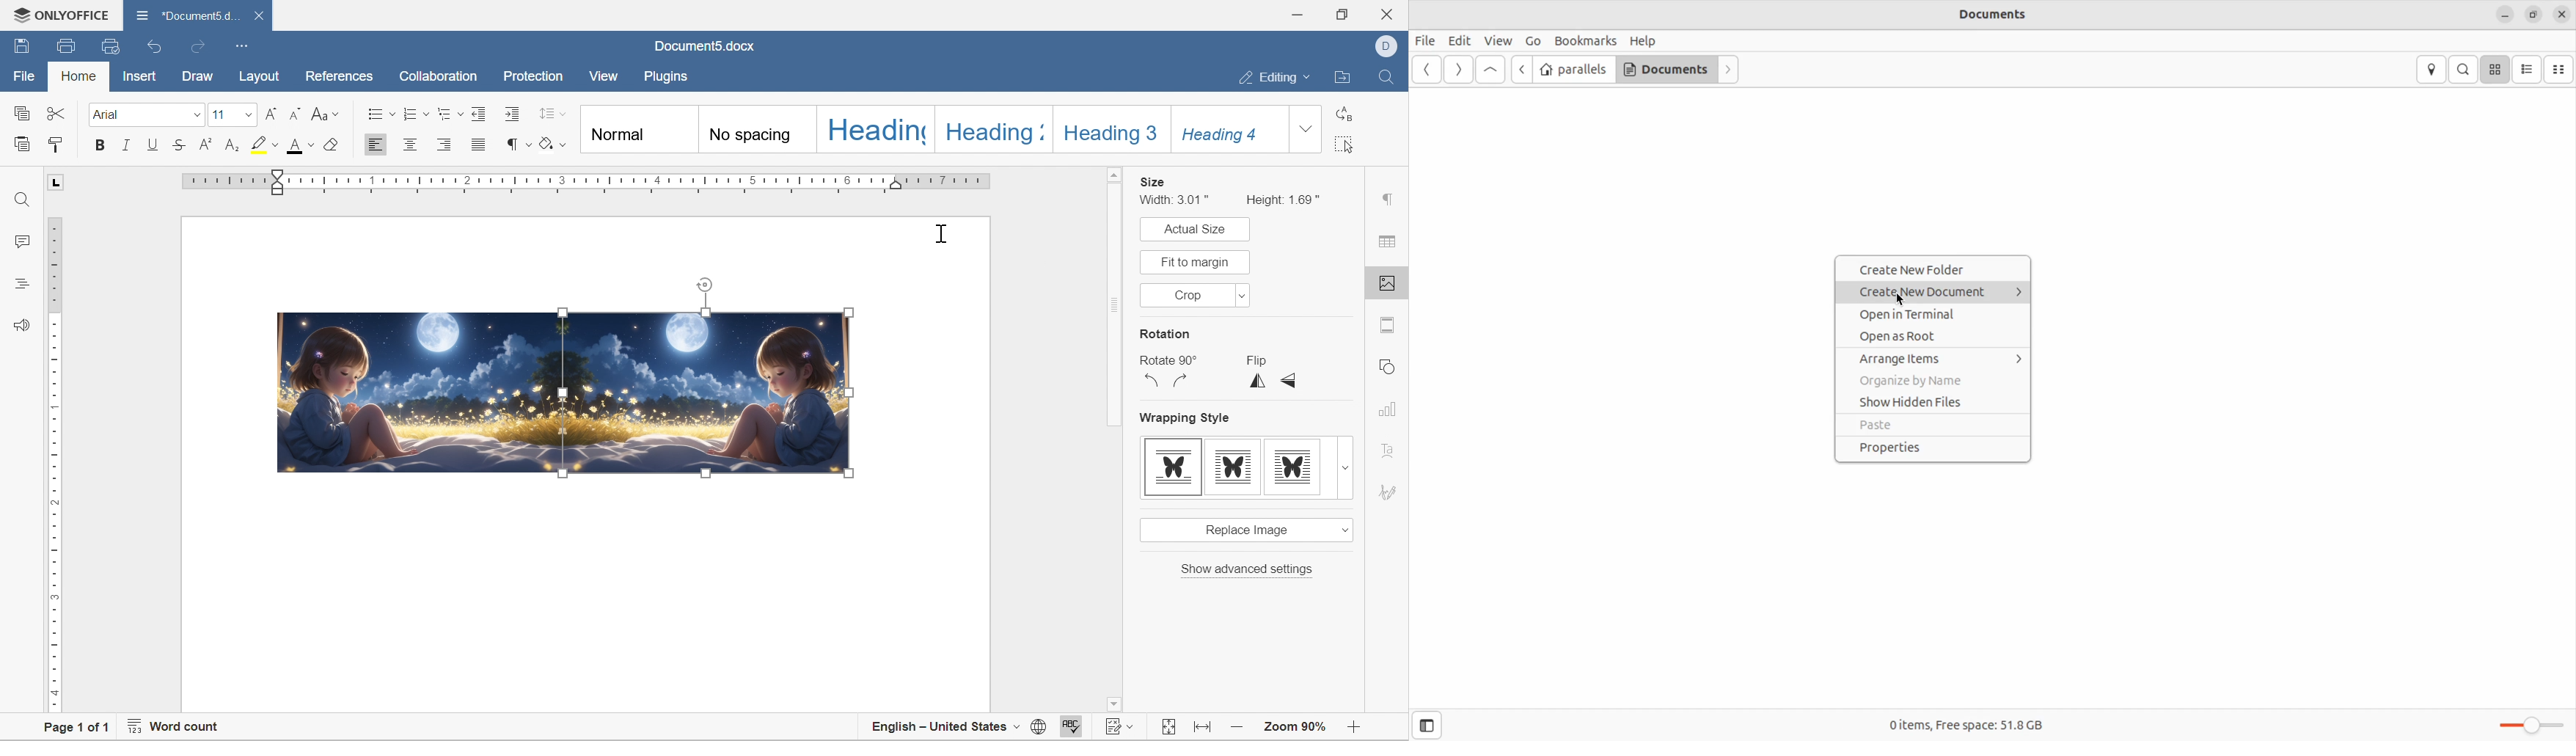  I want to click on Decrement font size, so click(295, 113).